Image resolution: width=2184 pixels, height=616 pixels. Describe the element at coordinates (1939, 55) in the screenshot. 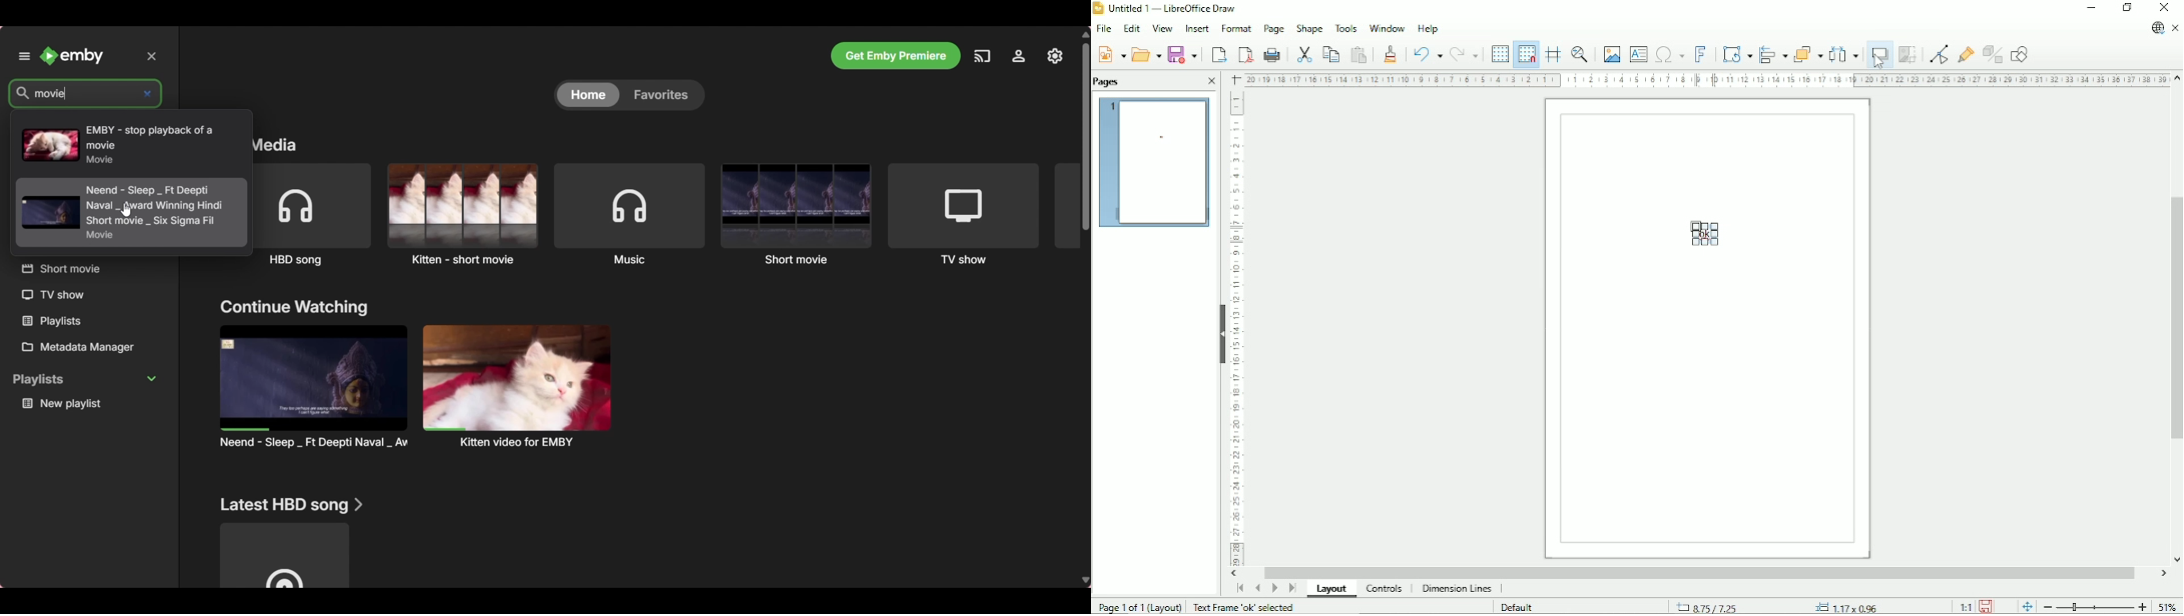

I see `Toggle point edit mode` at that location.